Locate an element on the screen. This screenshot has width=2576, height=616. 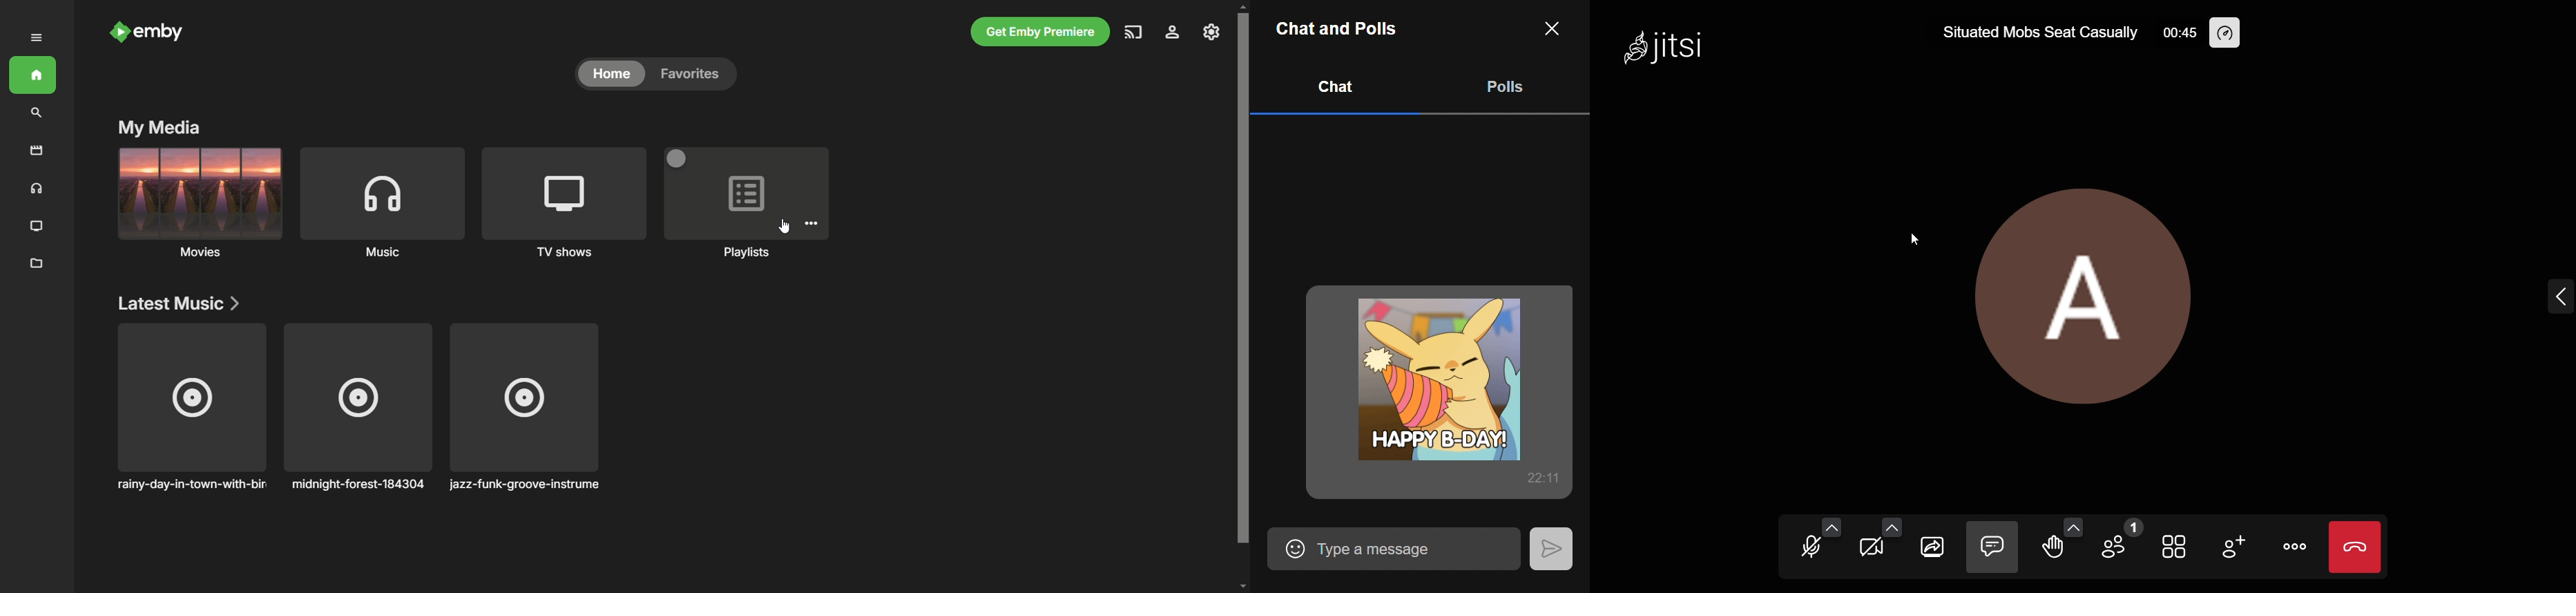
start camera is located at coordinates (1874, 552).